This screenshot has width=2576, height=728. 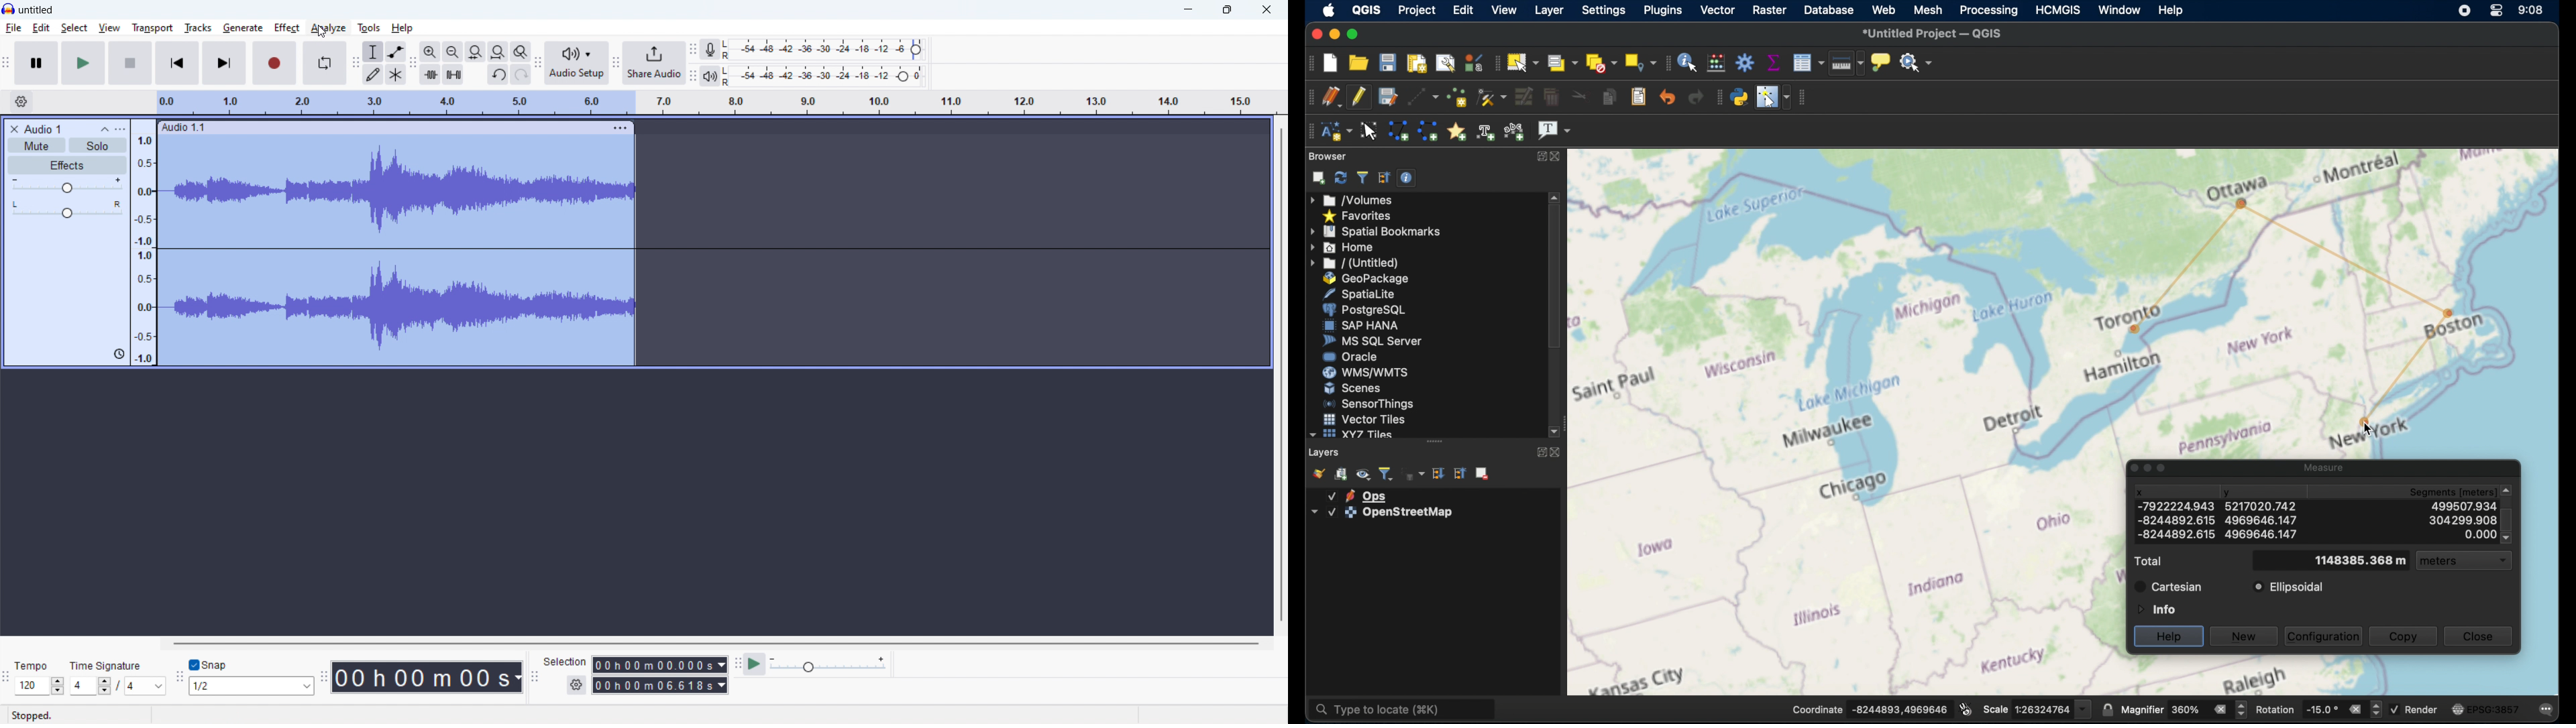 What do you see at coordinates (7, 680) in the screenshot?
I see `time signature toolbar` at bounding box center [7, 680].